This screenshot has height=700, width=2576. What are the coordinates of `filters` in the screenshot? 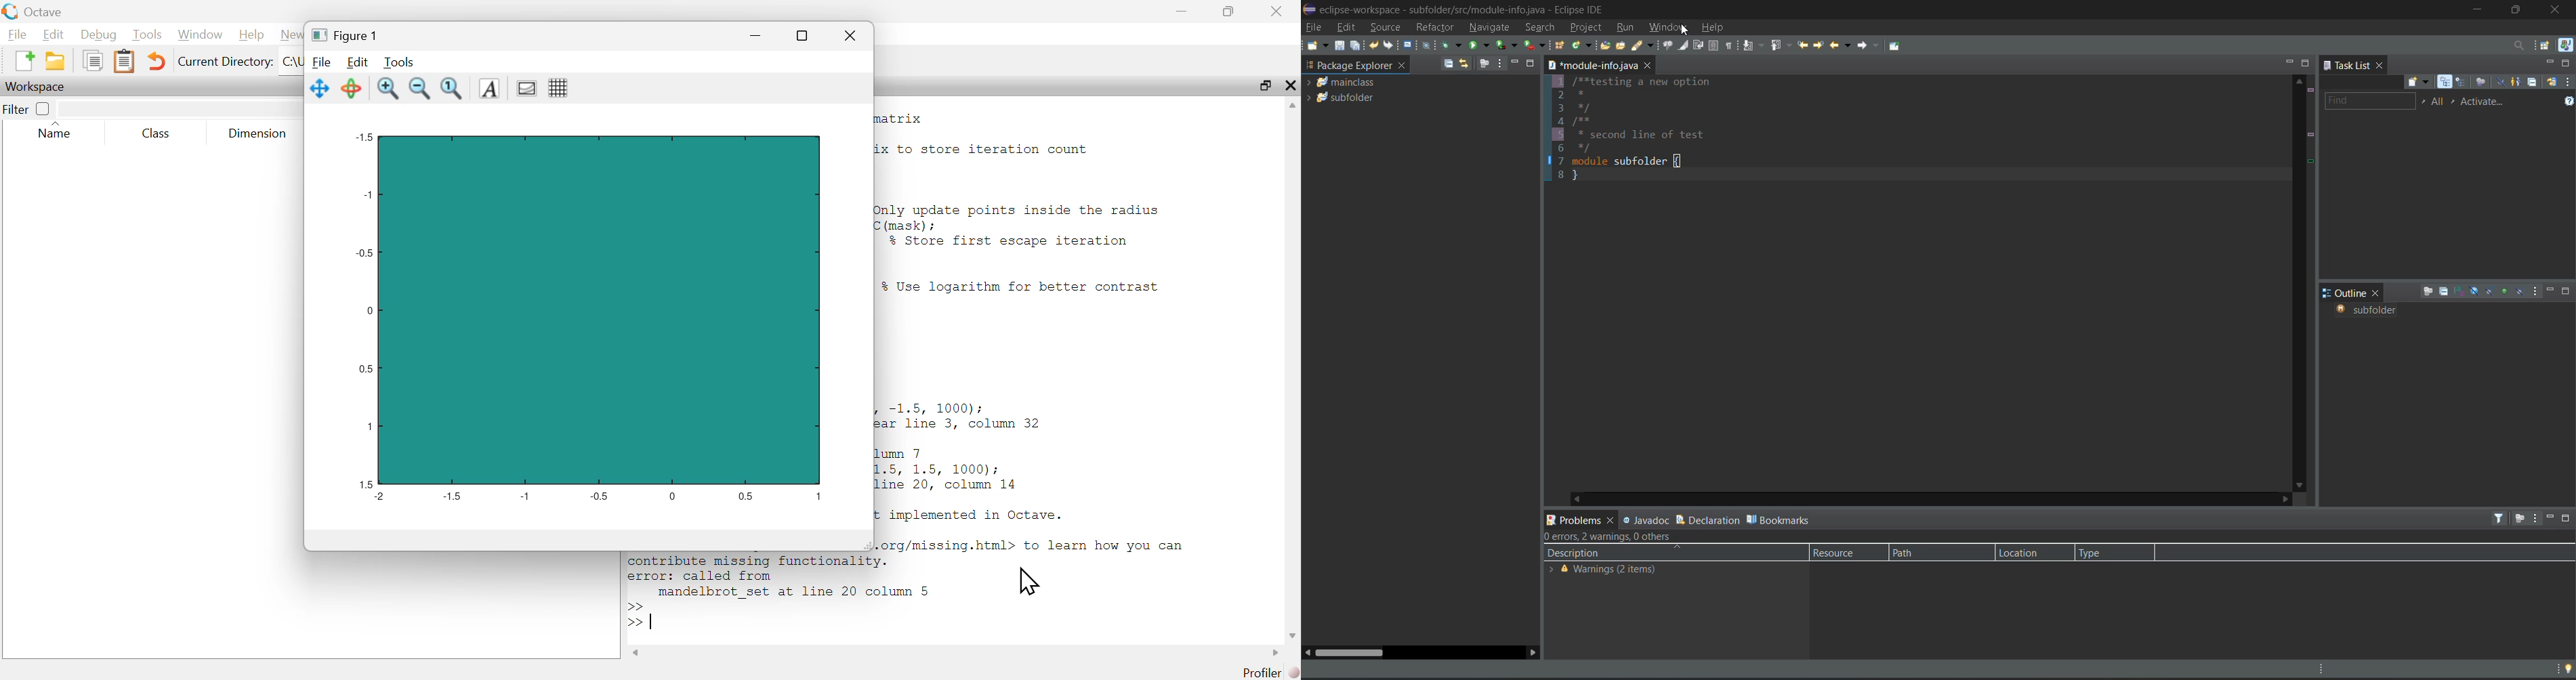 It's located at (2501, 518).